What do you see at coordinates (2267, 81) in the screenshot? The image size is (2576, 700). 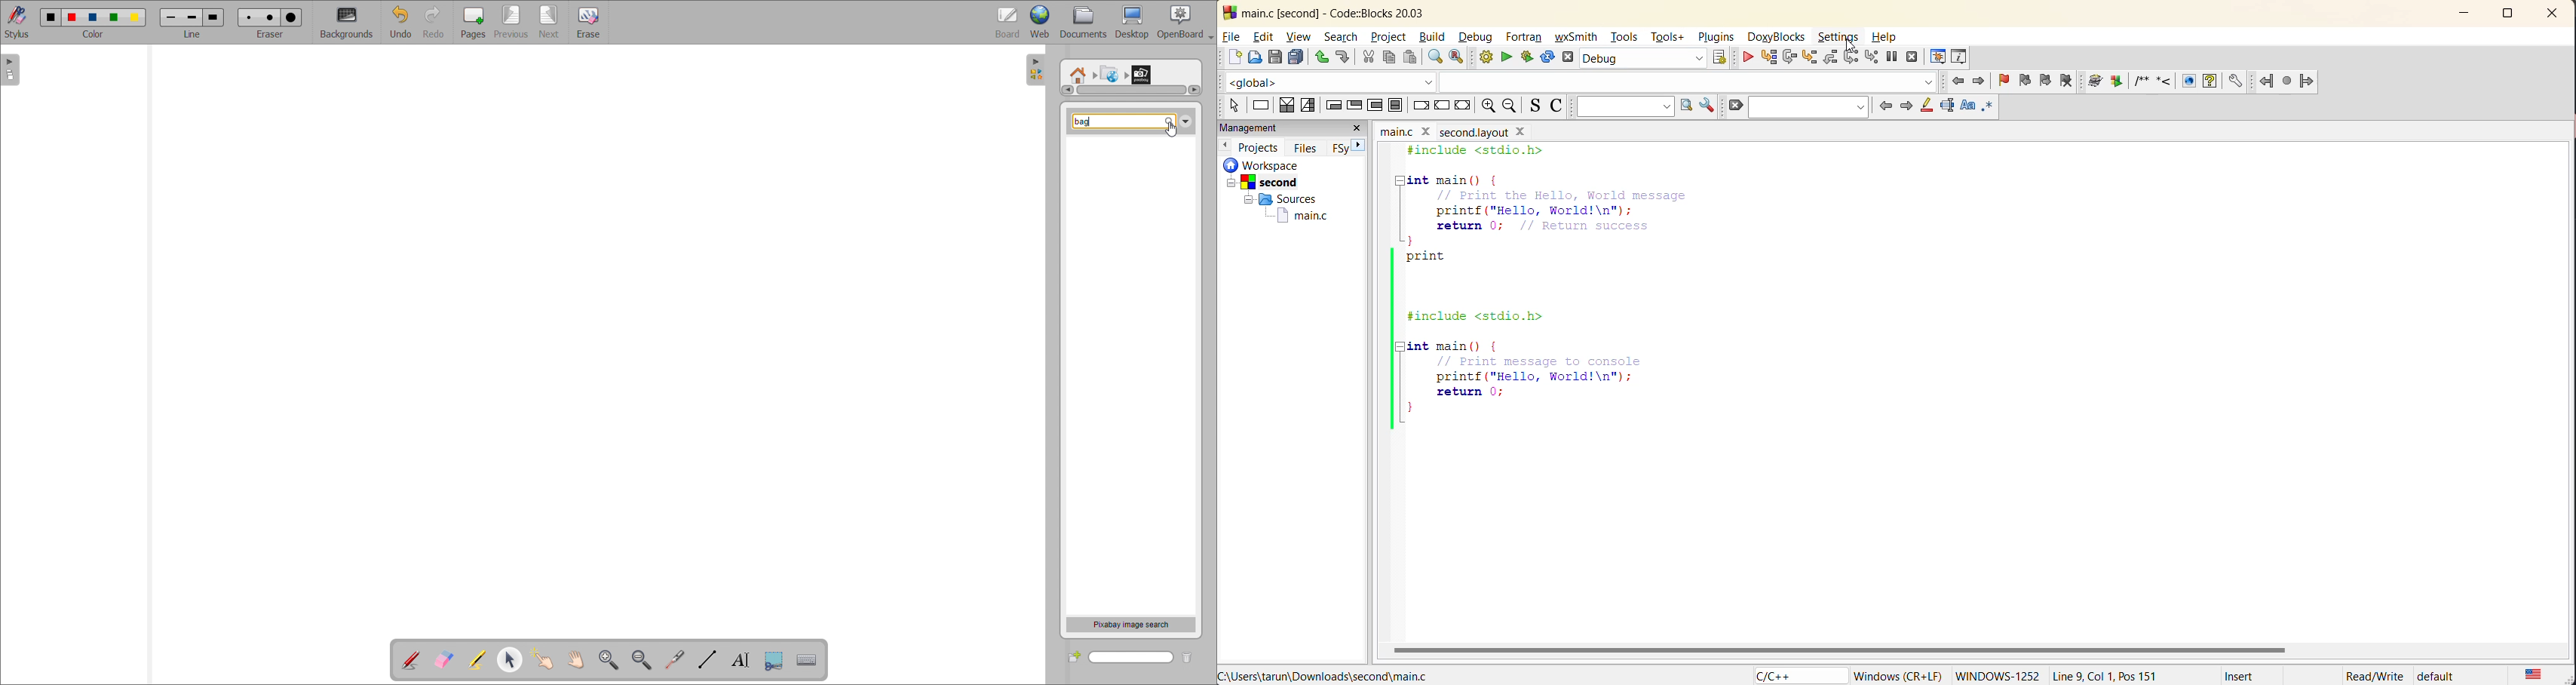 I see `jump backword` at bounding box center [2267, 81].